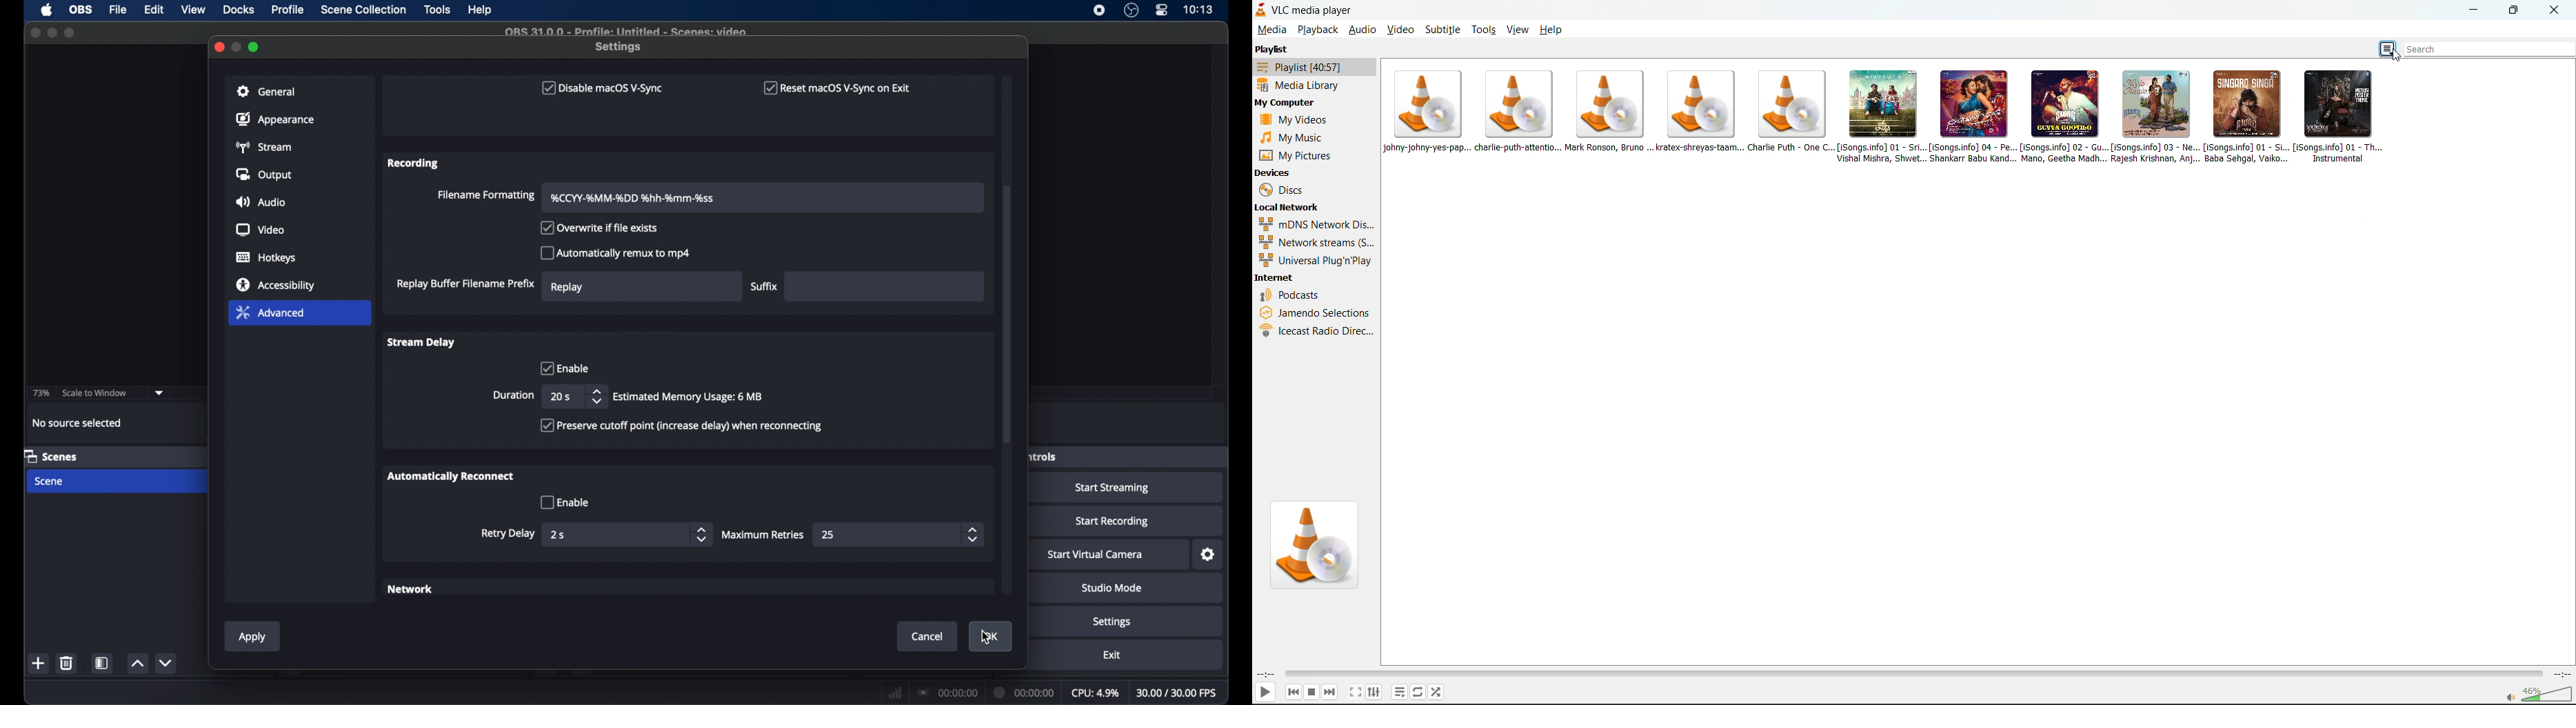 The height and width of the screenshot is (728, 2576). What do you see at coordinates (568, 287) in the screenshot?
I see `replay` at bounding box center [568, 287].